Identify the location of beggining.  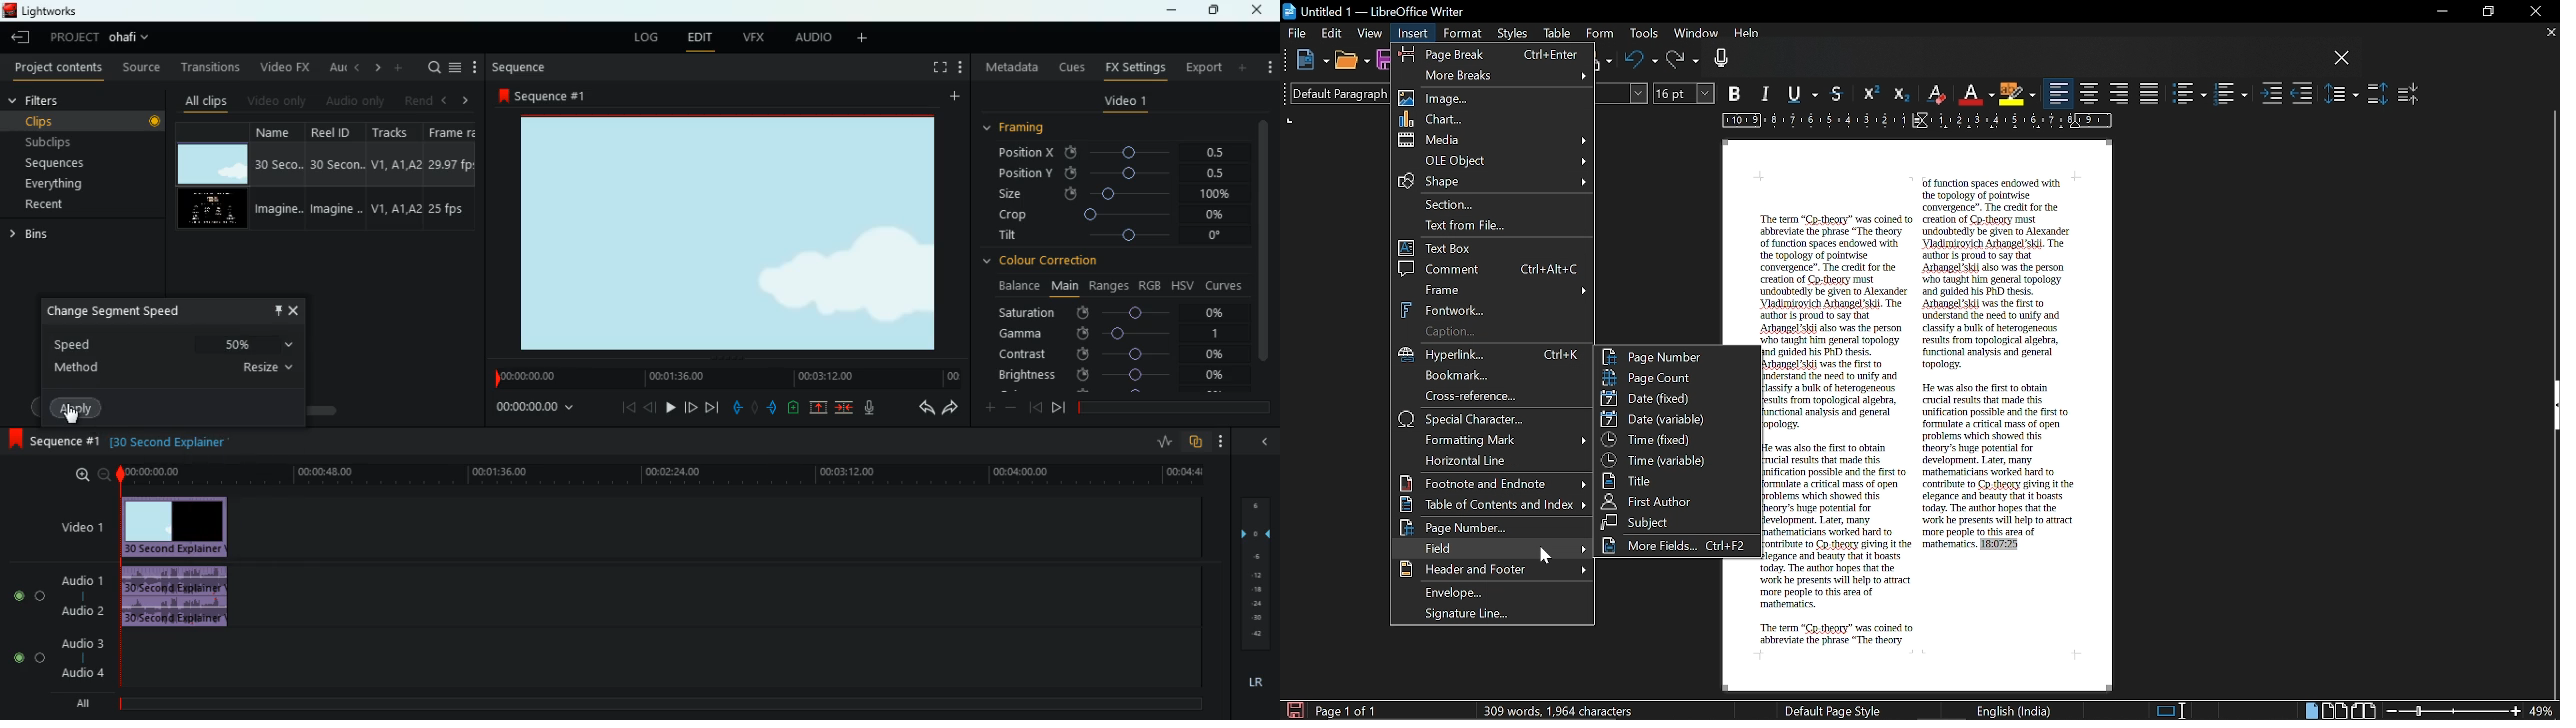
(1034, 406).